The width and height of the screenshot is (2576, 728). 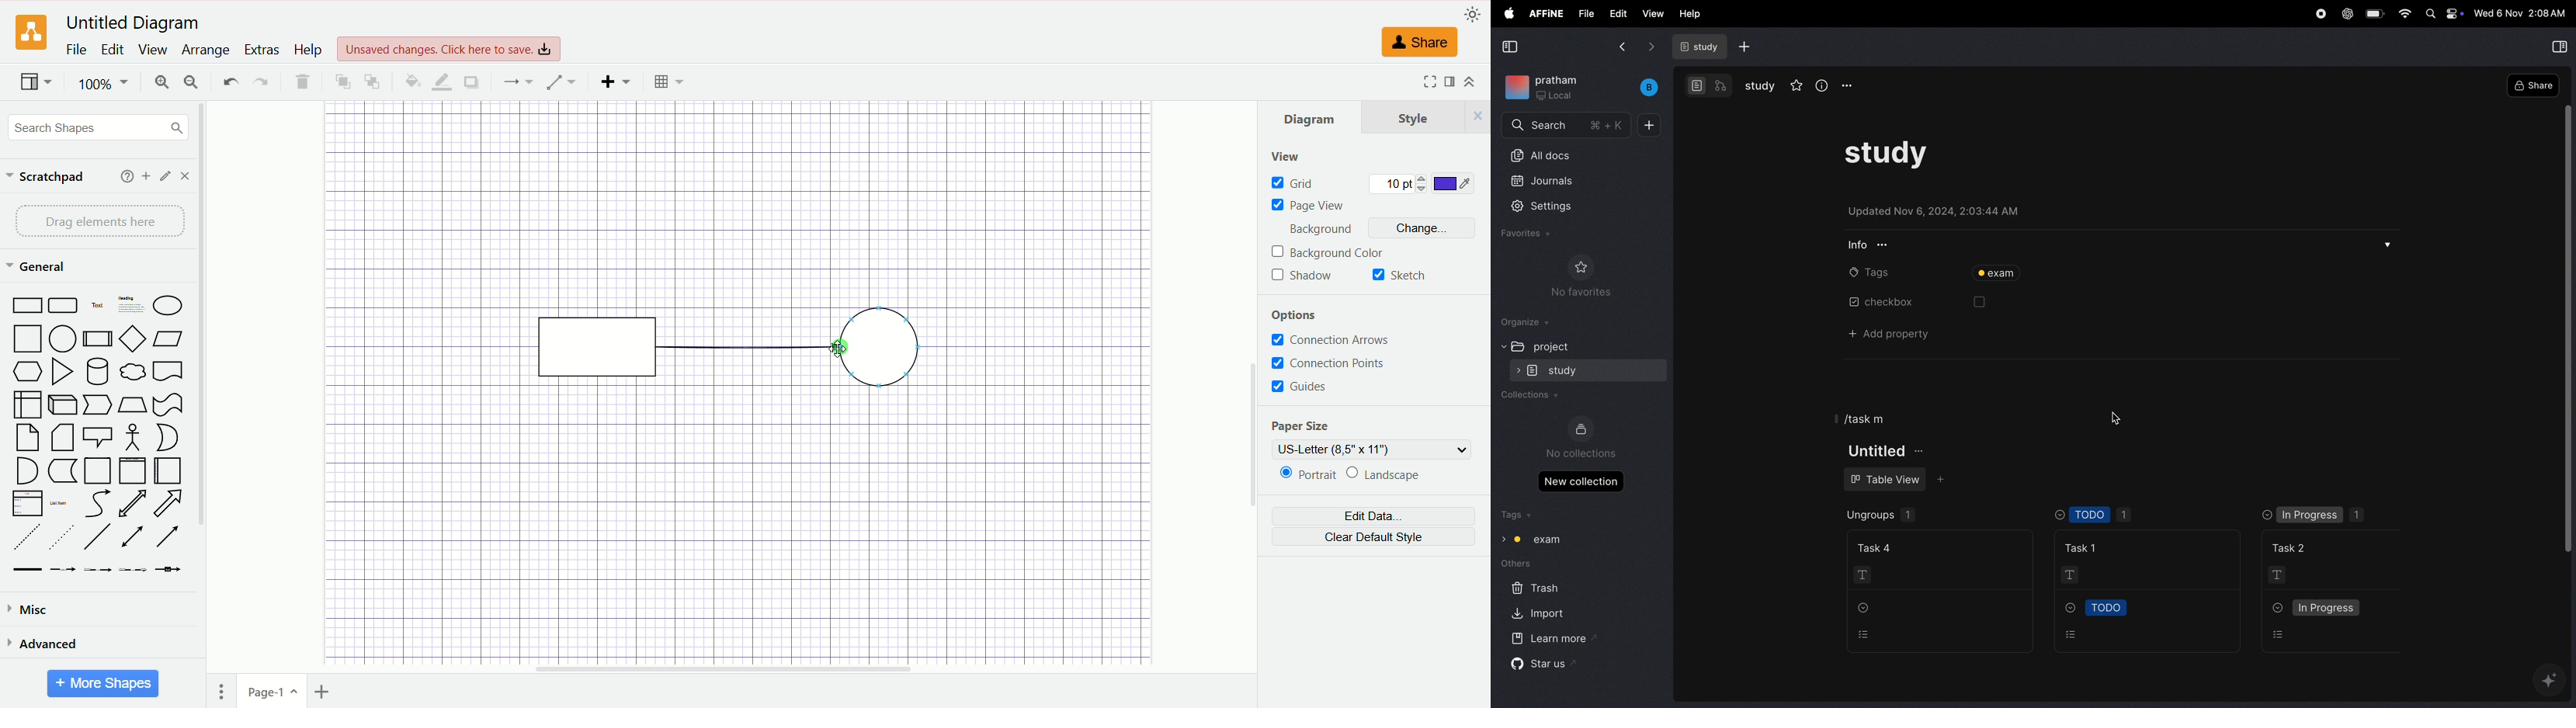 I want to click on Marker, so click(x=62, y=472).